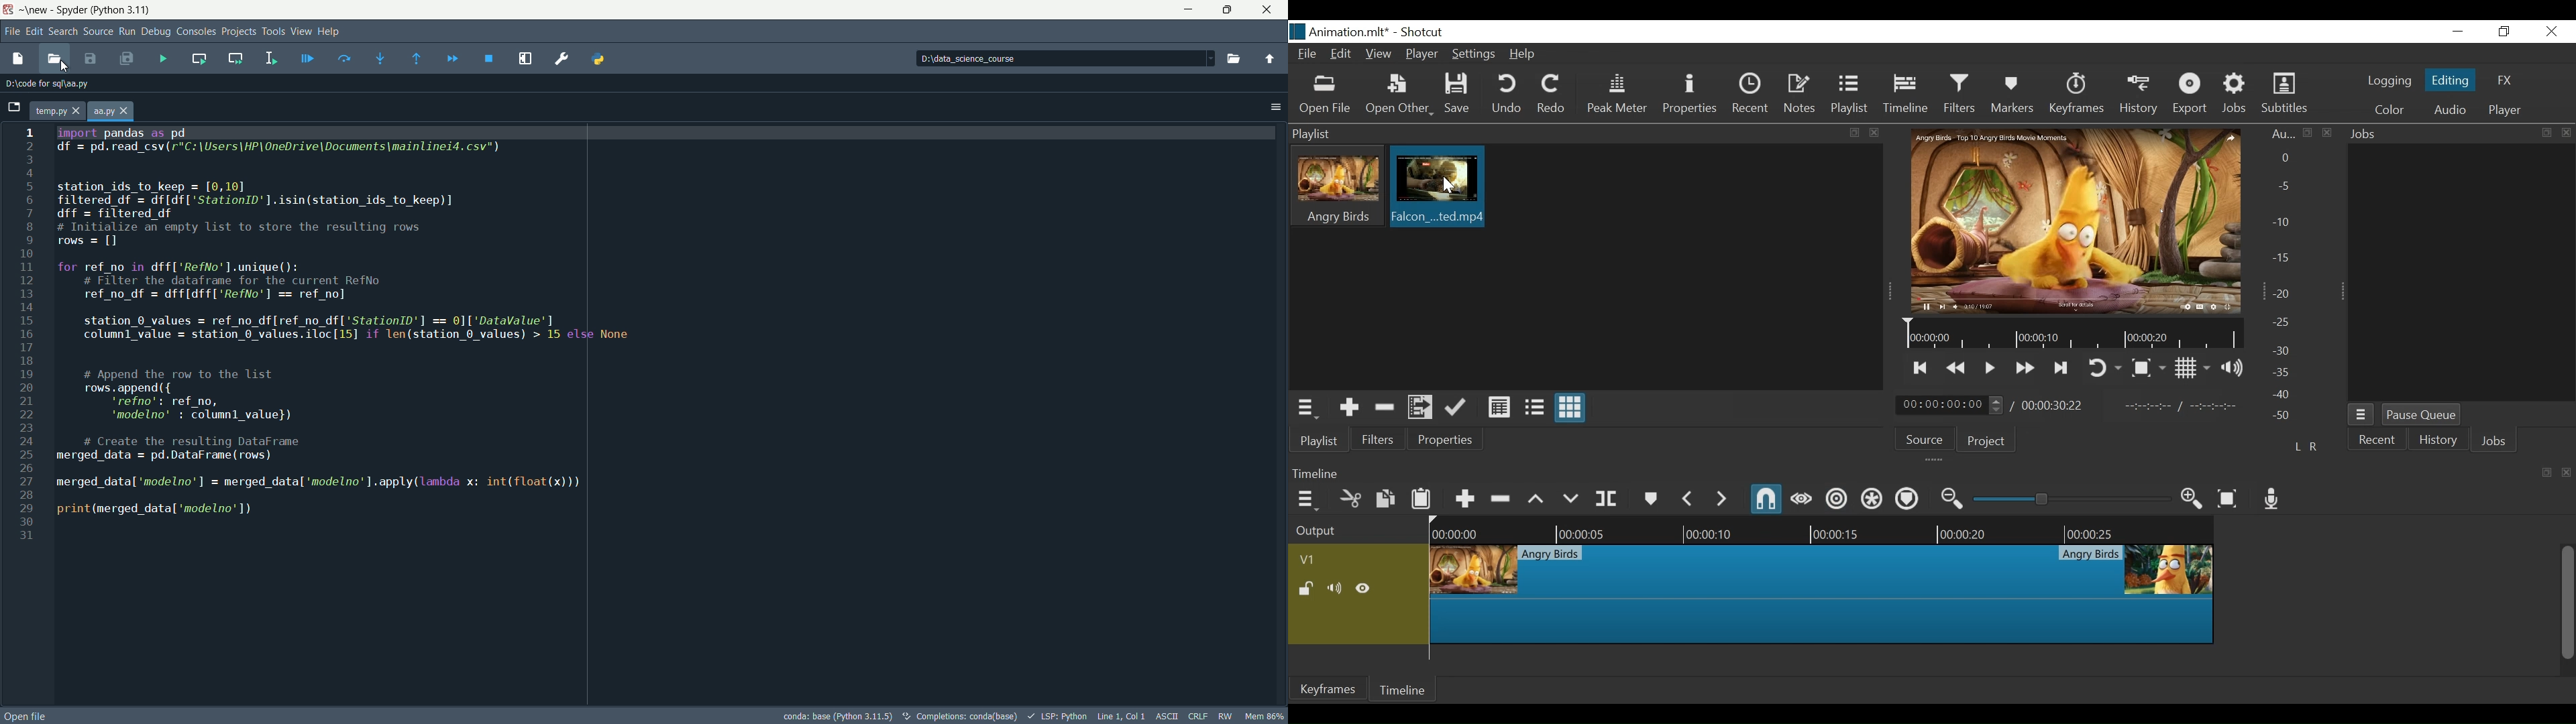 This screenshot has height=728, width=2576. Describe the element at coordinates (1801, 499) in the screenshot. I see `Scrub while dragging` at that location.